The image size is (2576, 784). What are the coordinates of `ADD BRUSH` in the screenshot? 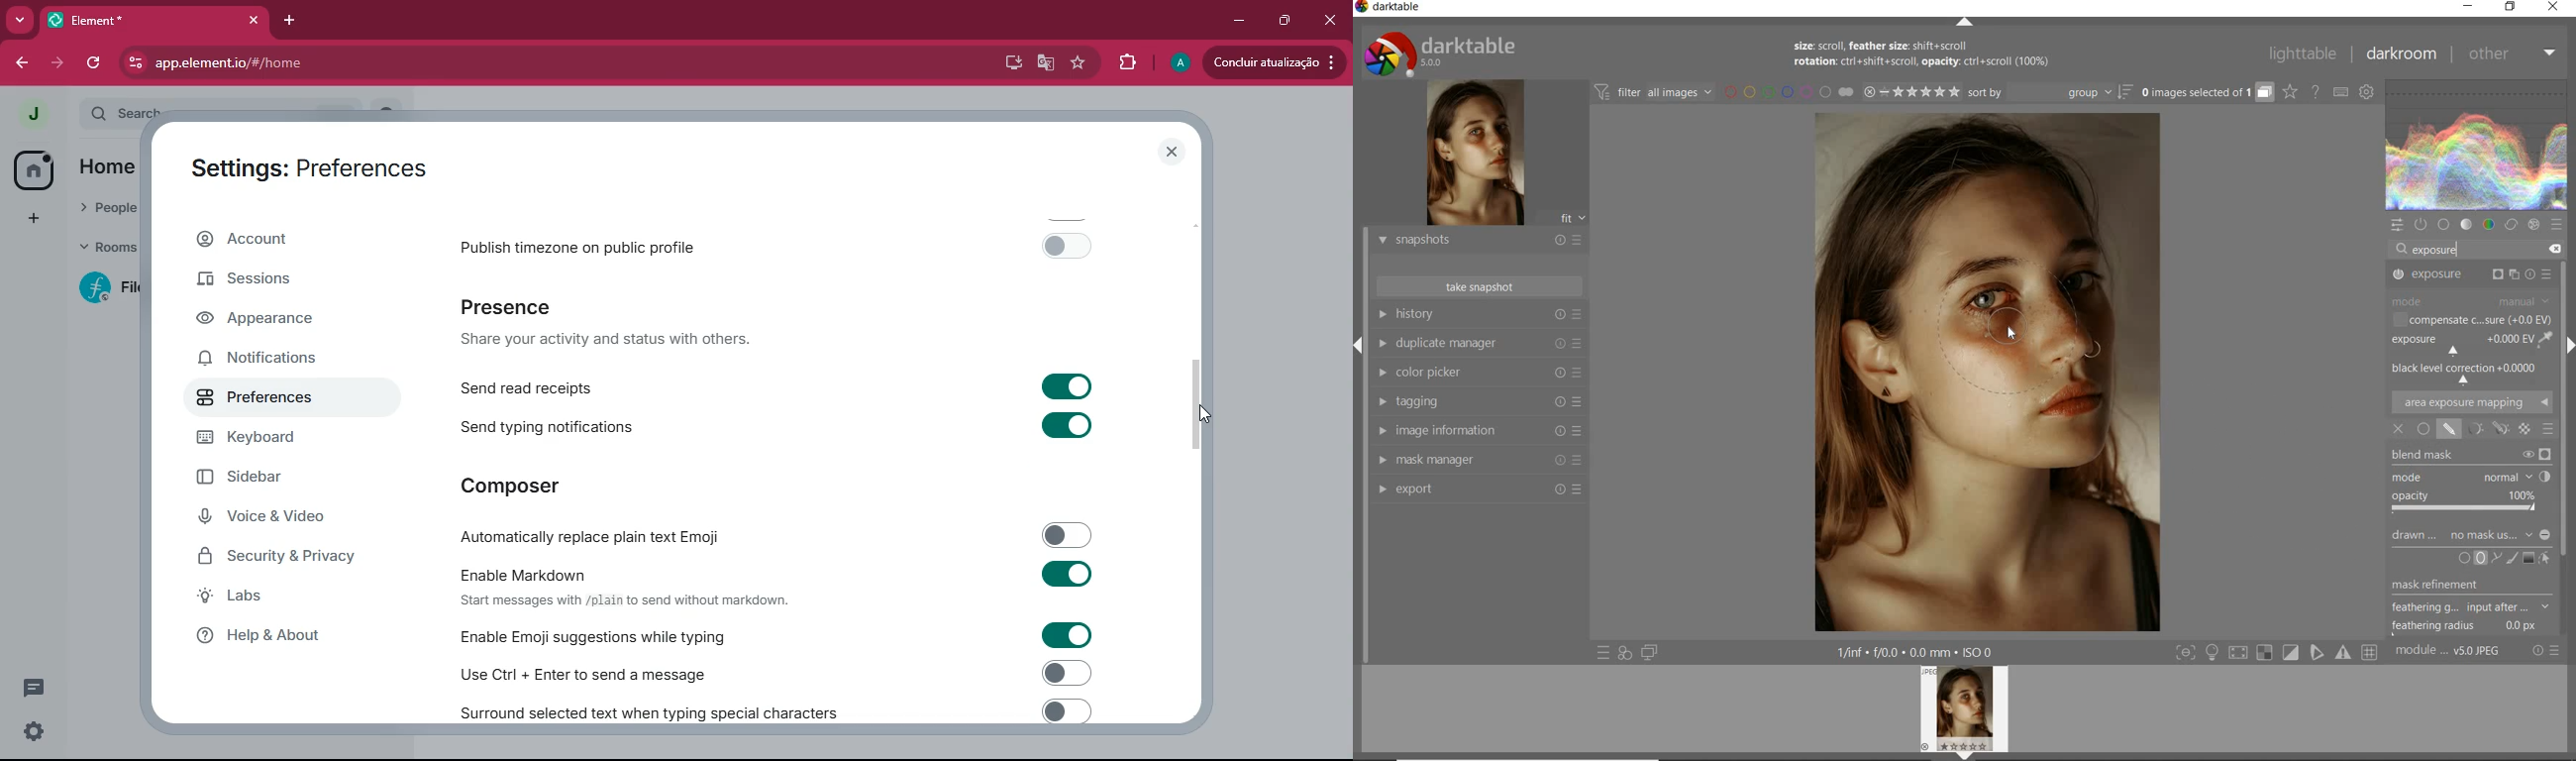 It's located at (2513, 559).